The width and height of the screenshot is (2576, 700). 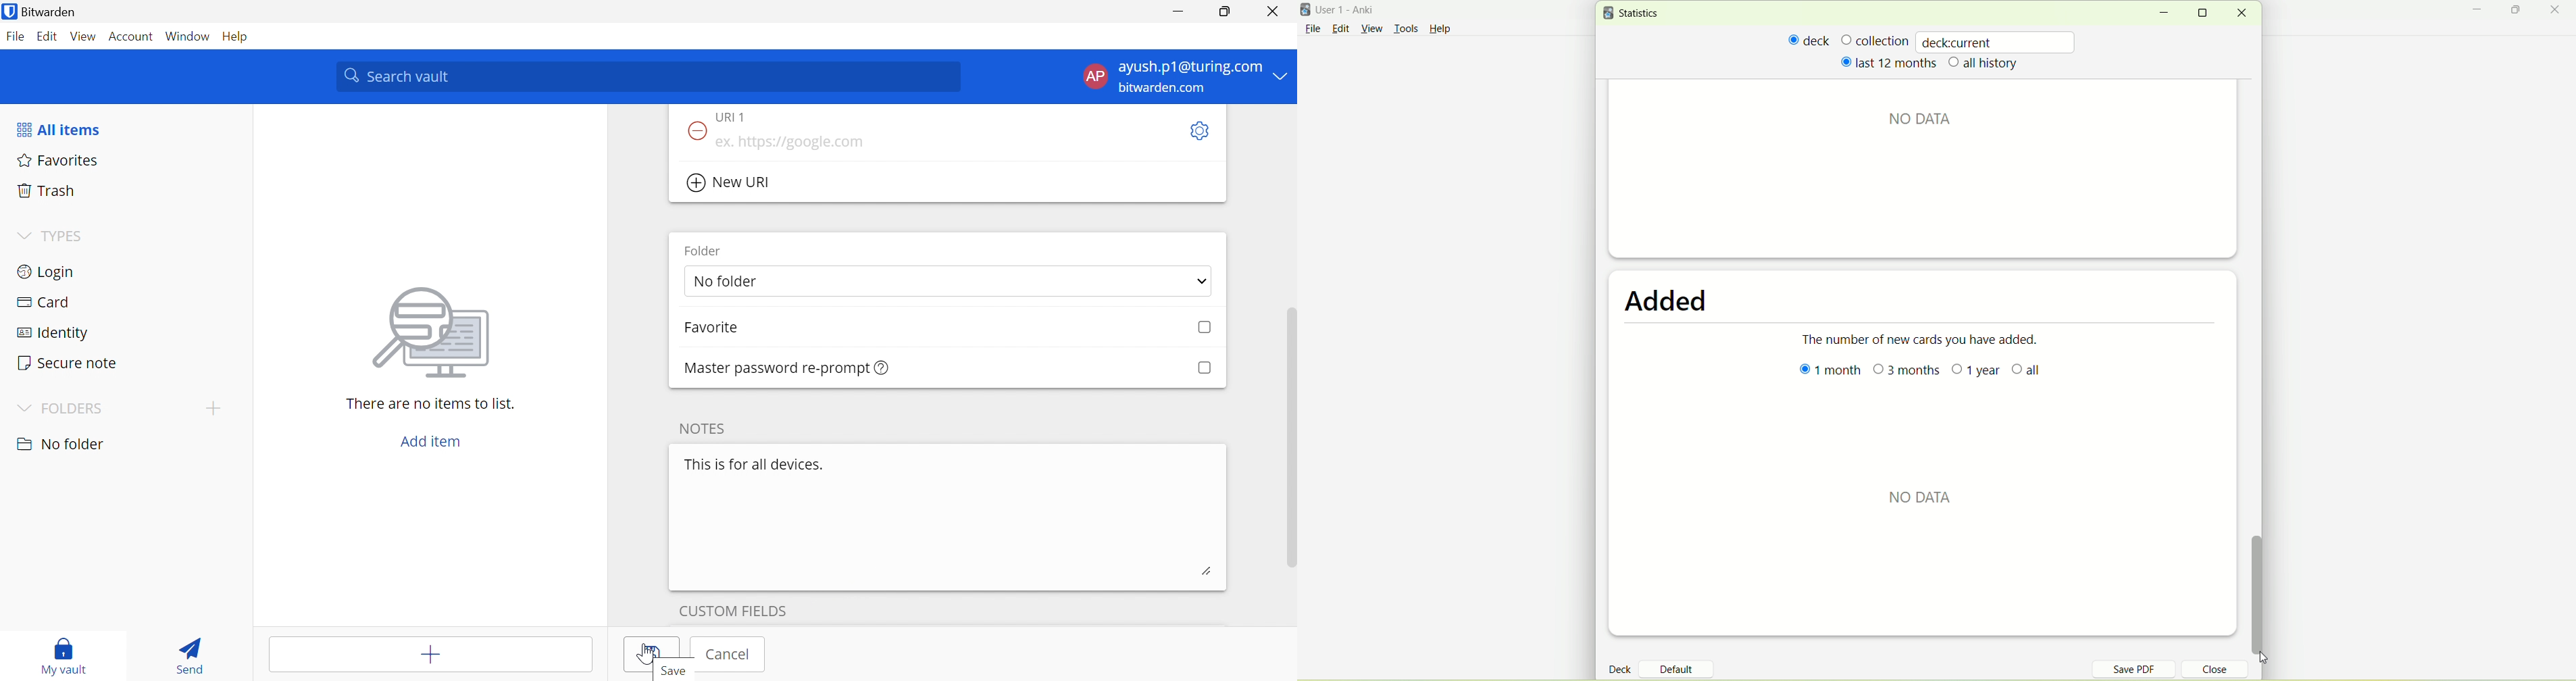 I want to click on last 12 months, so click(x=1887, y=62).